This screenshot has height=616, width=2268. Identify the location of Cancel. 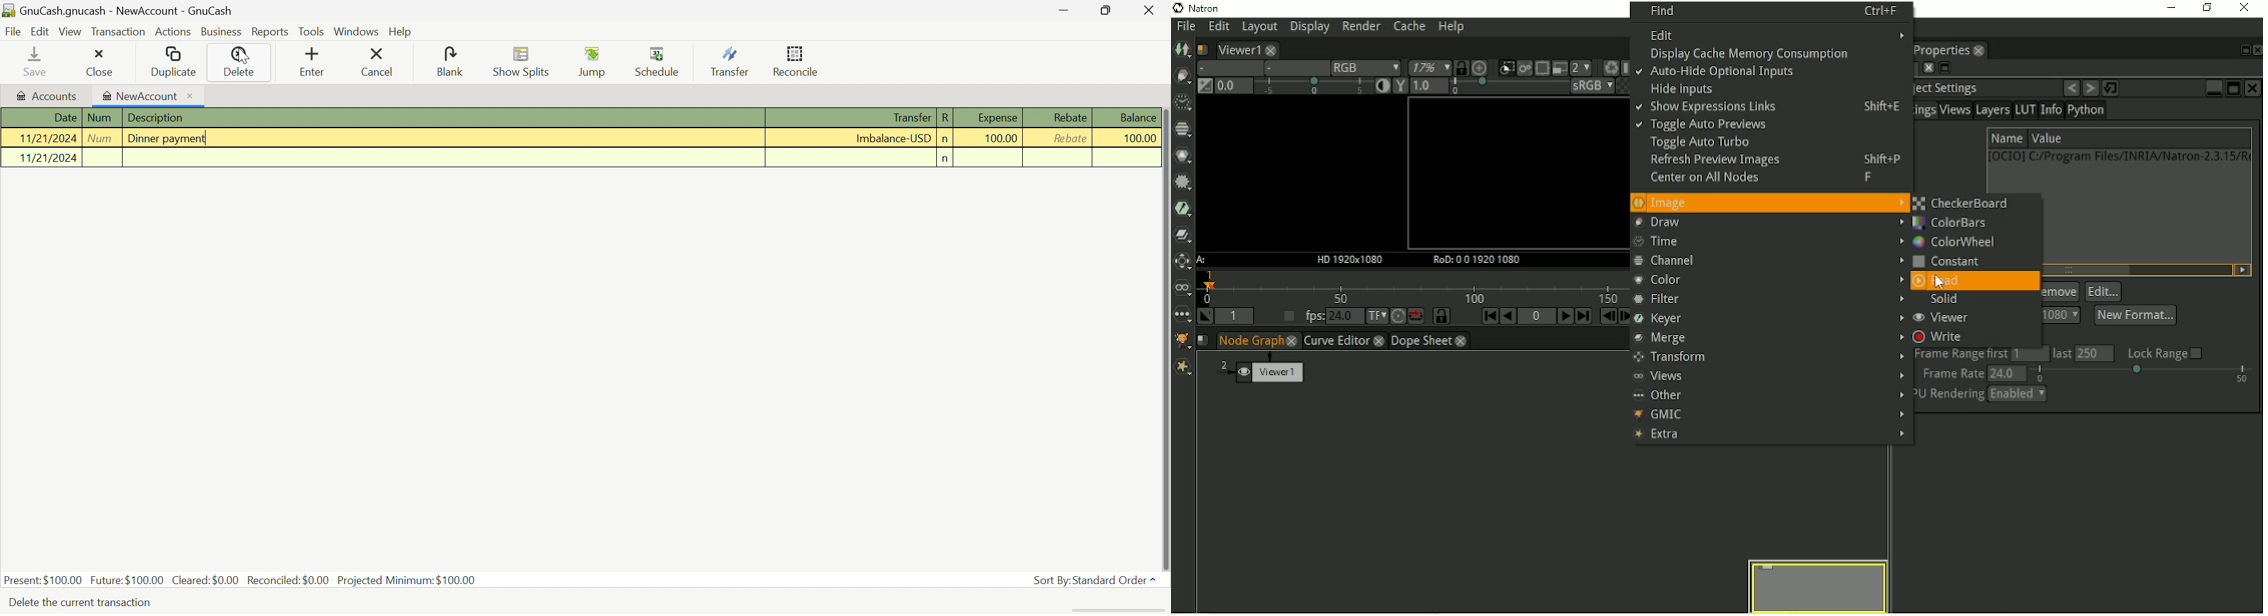
(386, 62).